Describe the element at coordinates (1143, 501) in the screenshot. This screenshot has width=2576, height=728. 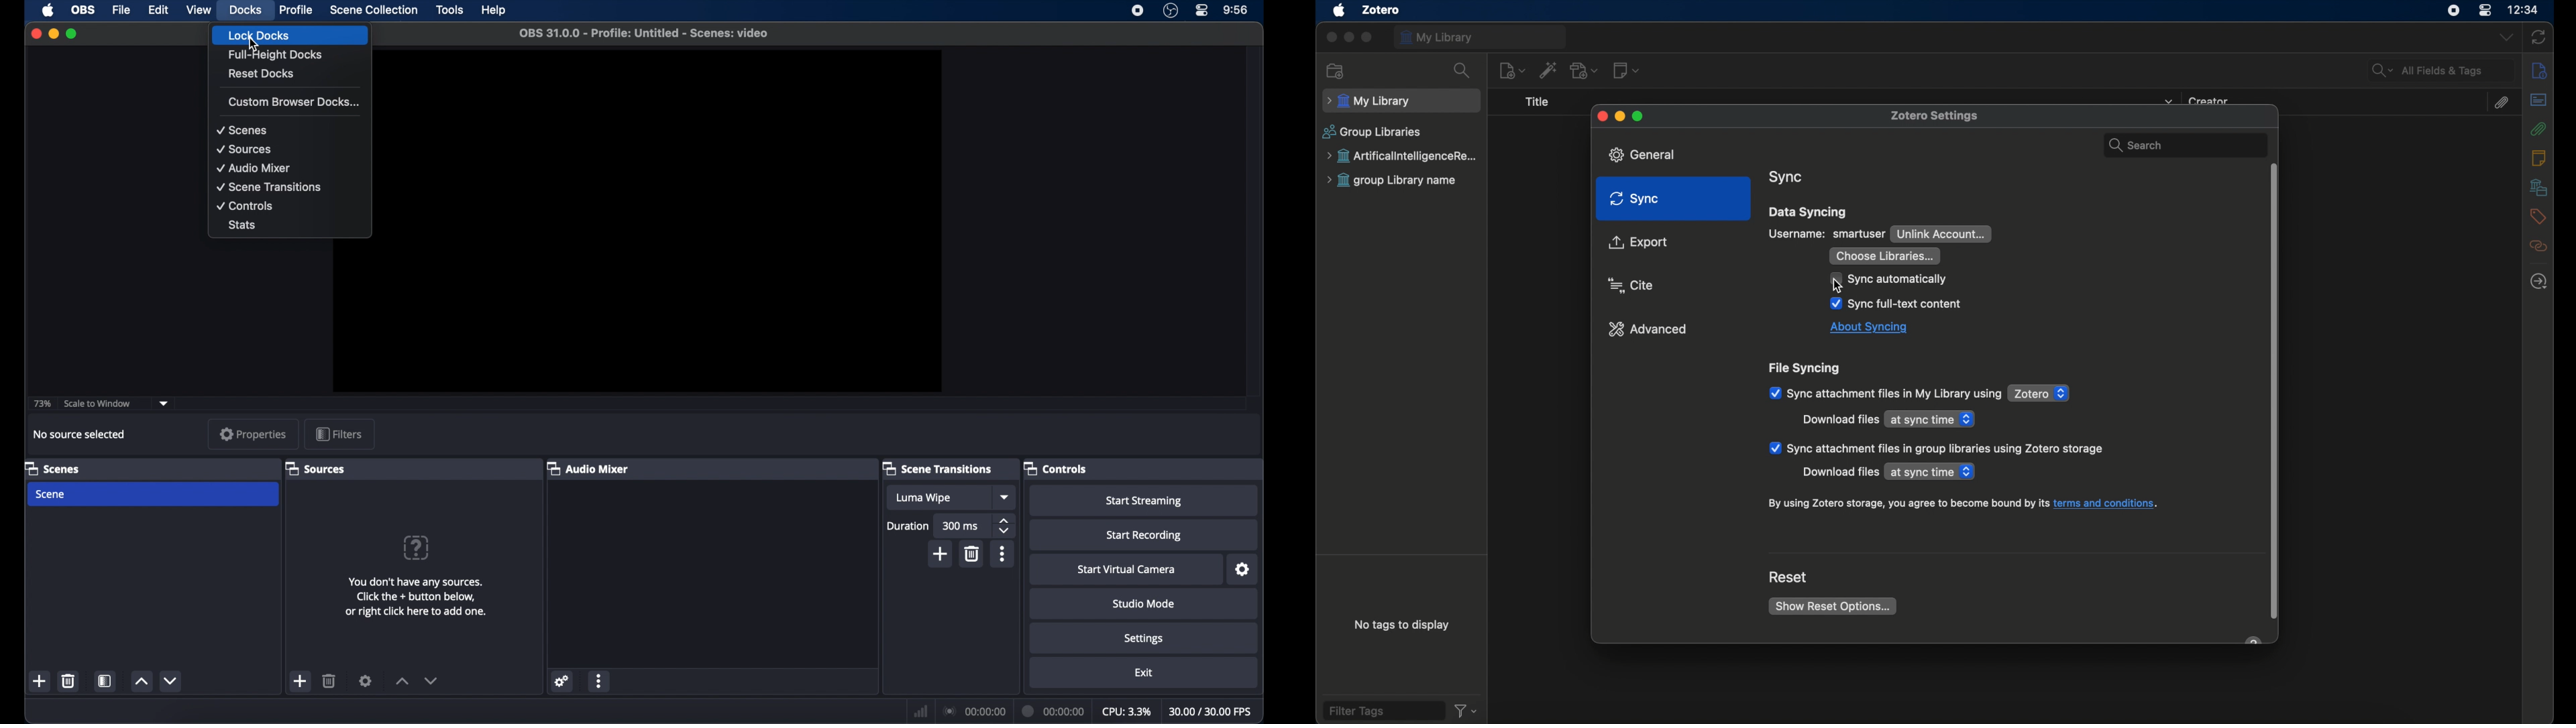
I see `start streaming` at that location.